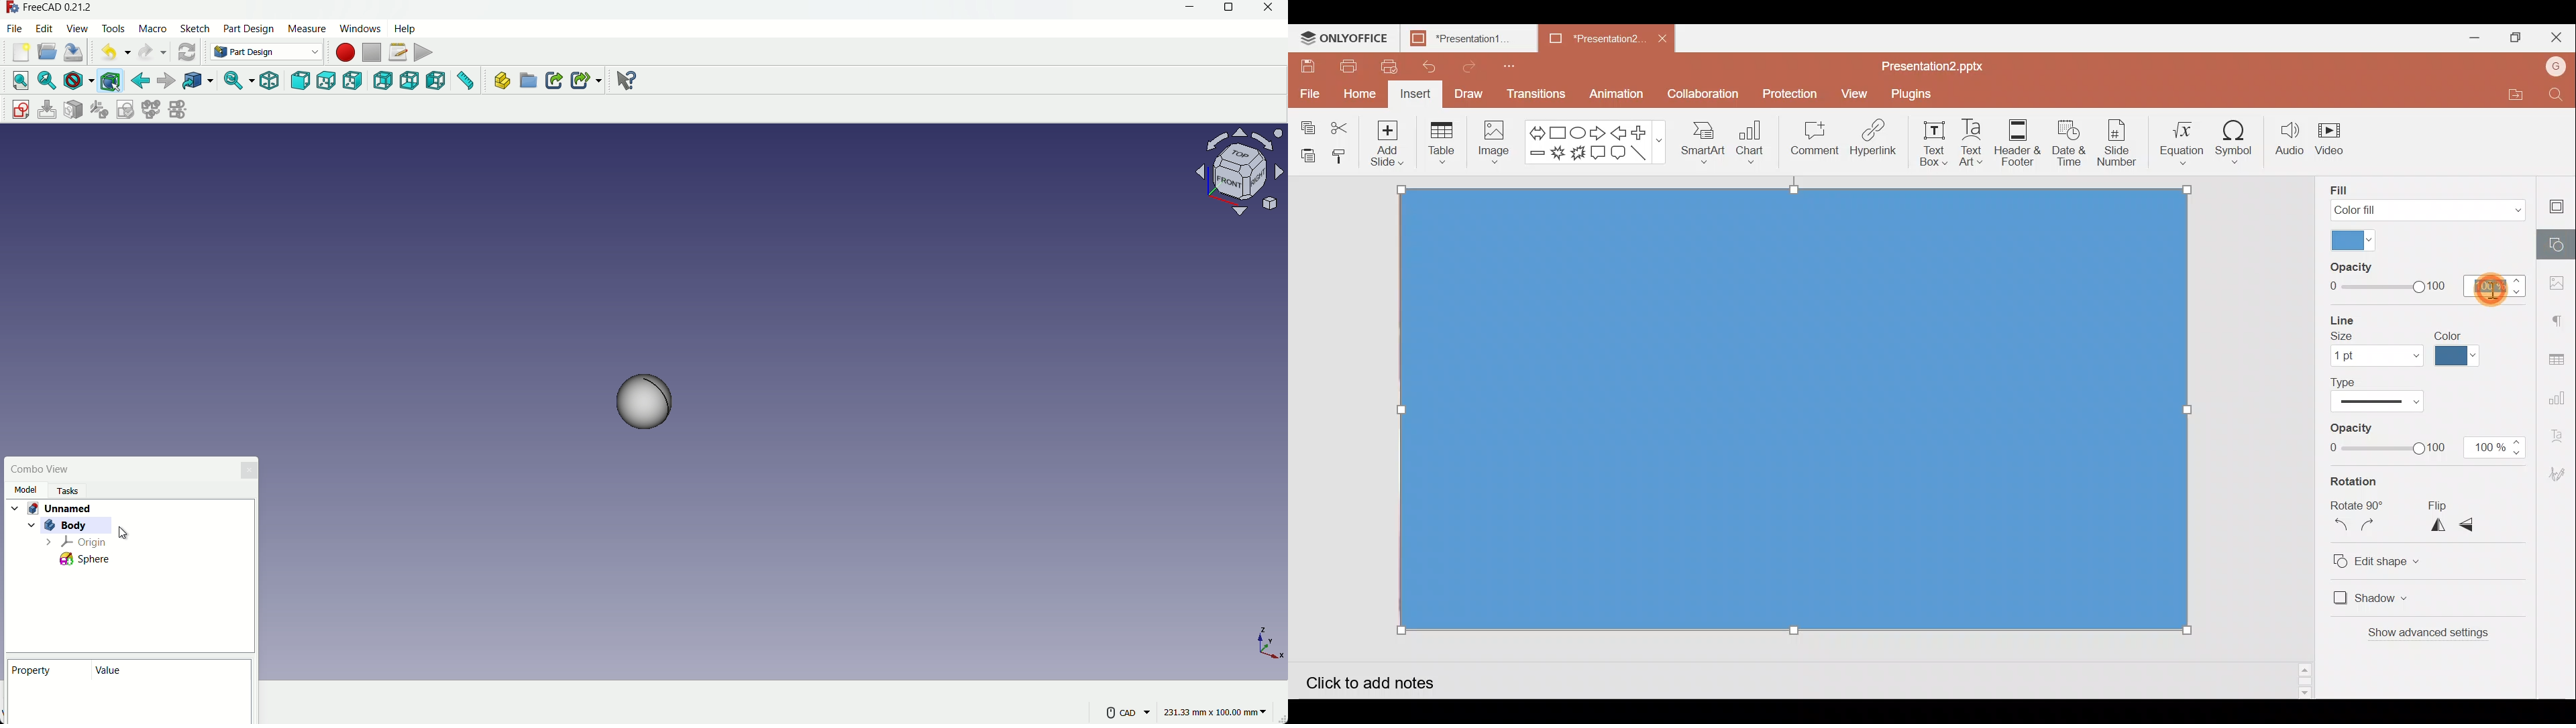 The image size is (2576, 728). I want to click on windows menu, so click(359, 28).